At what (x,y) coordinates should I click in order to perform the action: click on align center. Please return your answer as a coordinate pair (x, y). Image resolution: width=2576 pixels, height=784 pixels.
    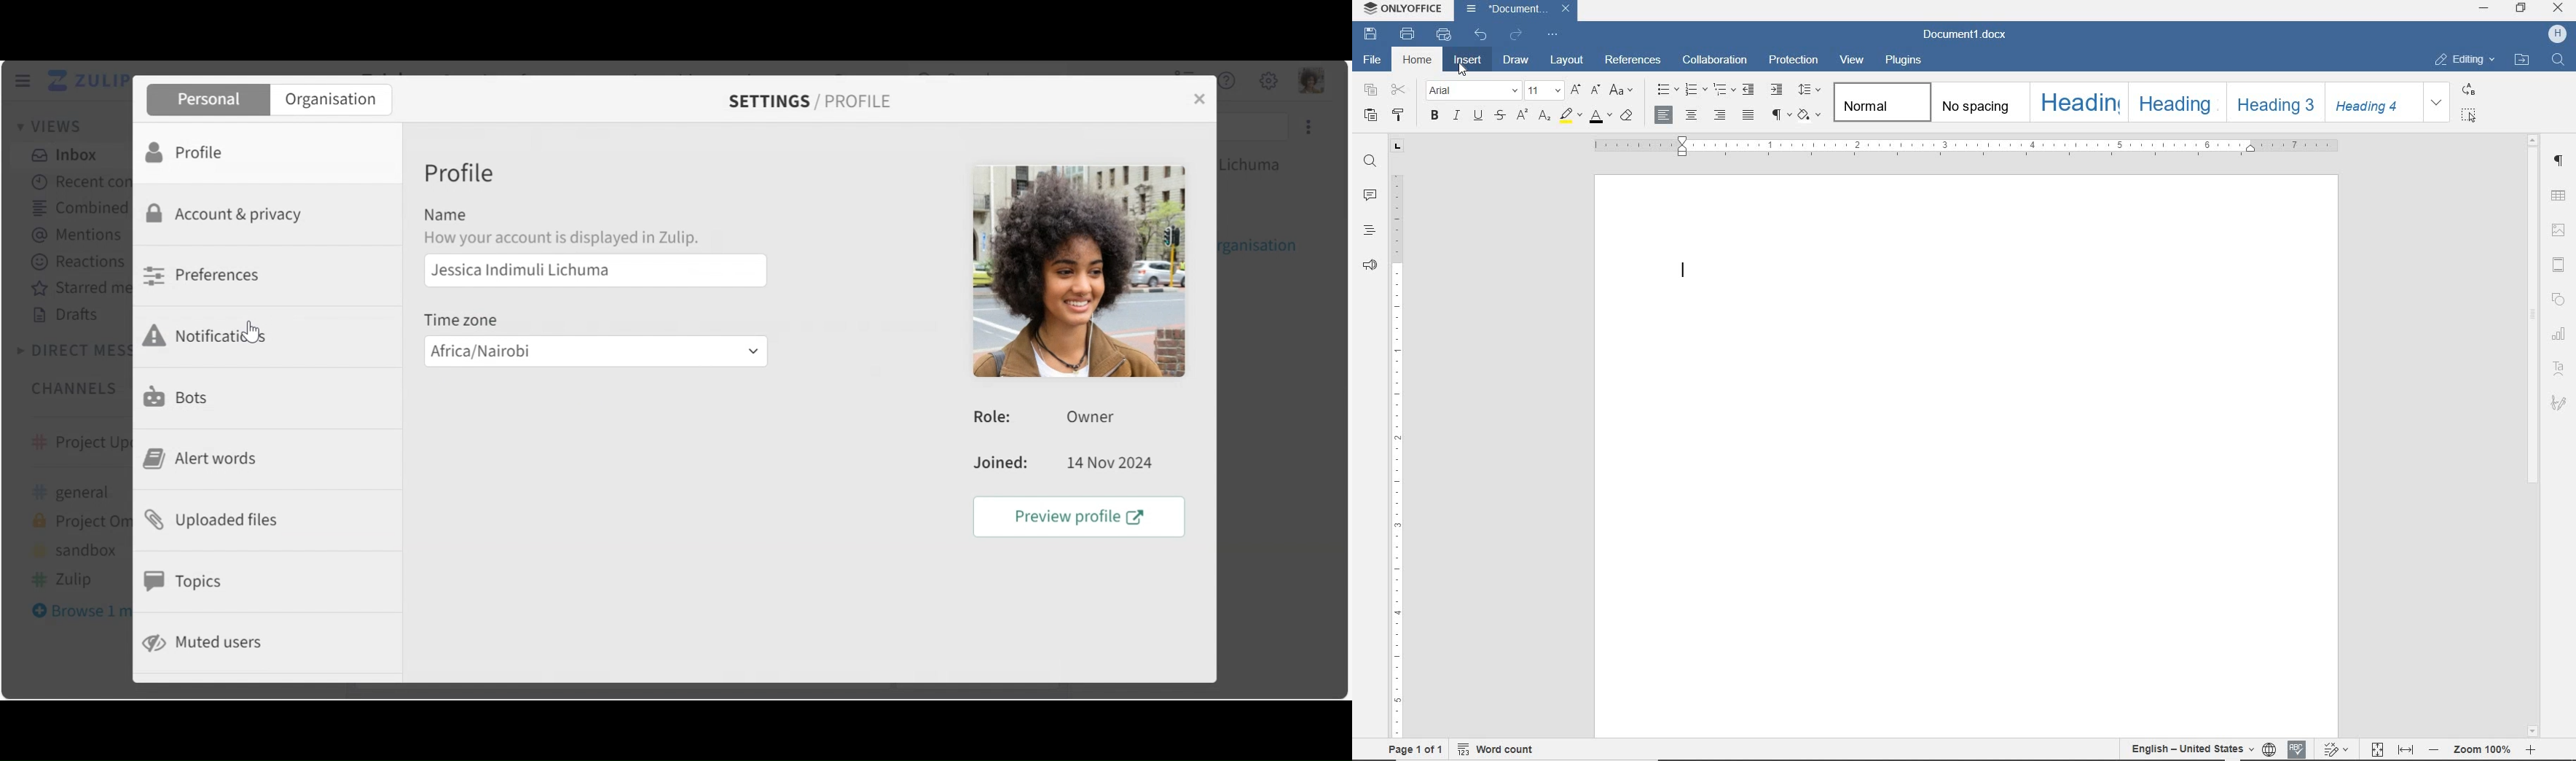
    Looking at the image, I should click on (1690, 117).